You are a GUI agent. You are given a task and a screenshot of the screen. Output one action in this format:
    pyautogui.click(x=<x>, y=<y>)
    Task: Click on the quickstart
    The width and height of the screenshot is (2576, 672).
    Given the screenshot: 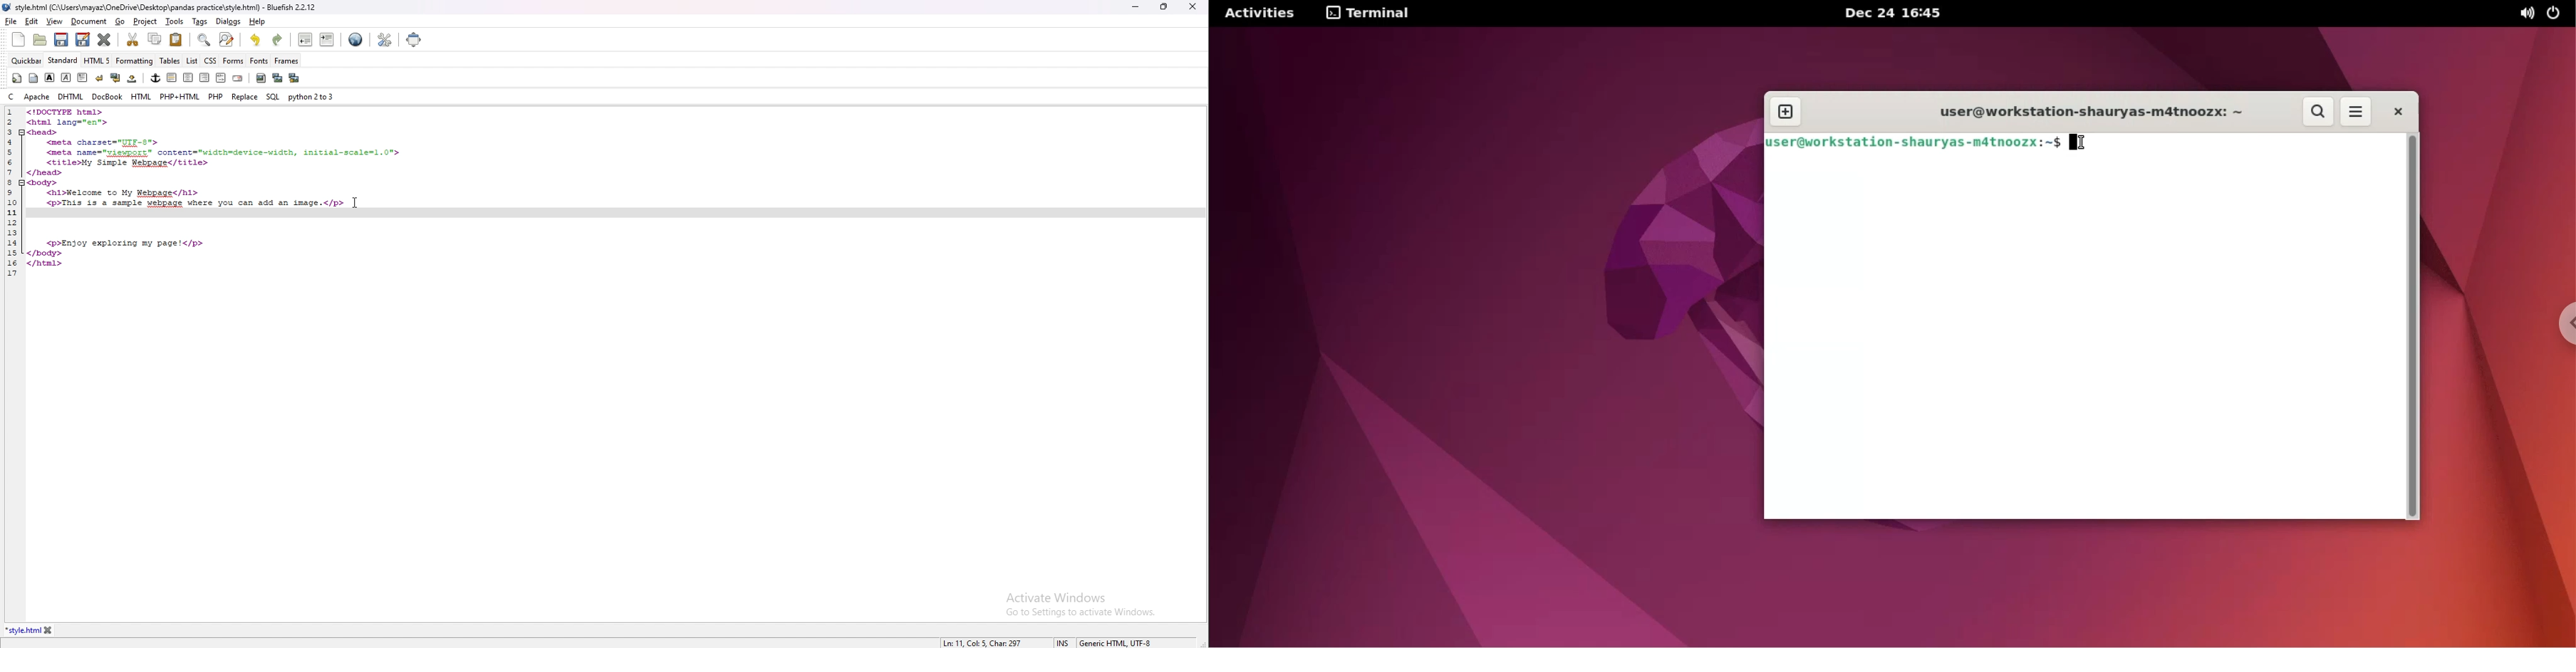 What is the action you would take?
    pyautogui.click(x=16, y=78)
    